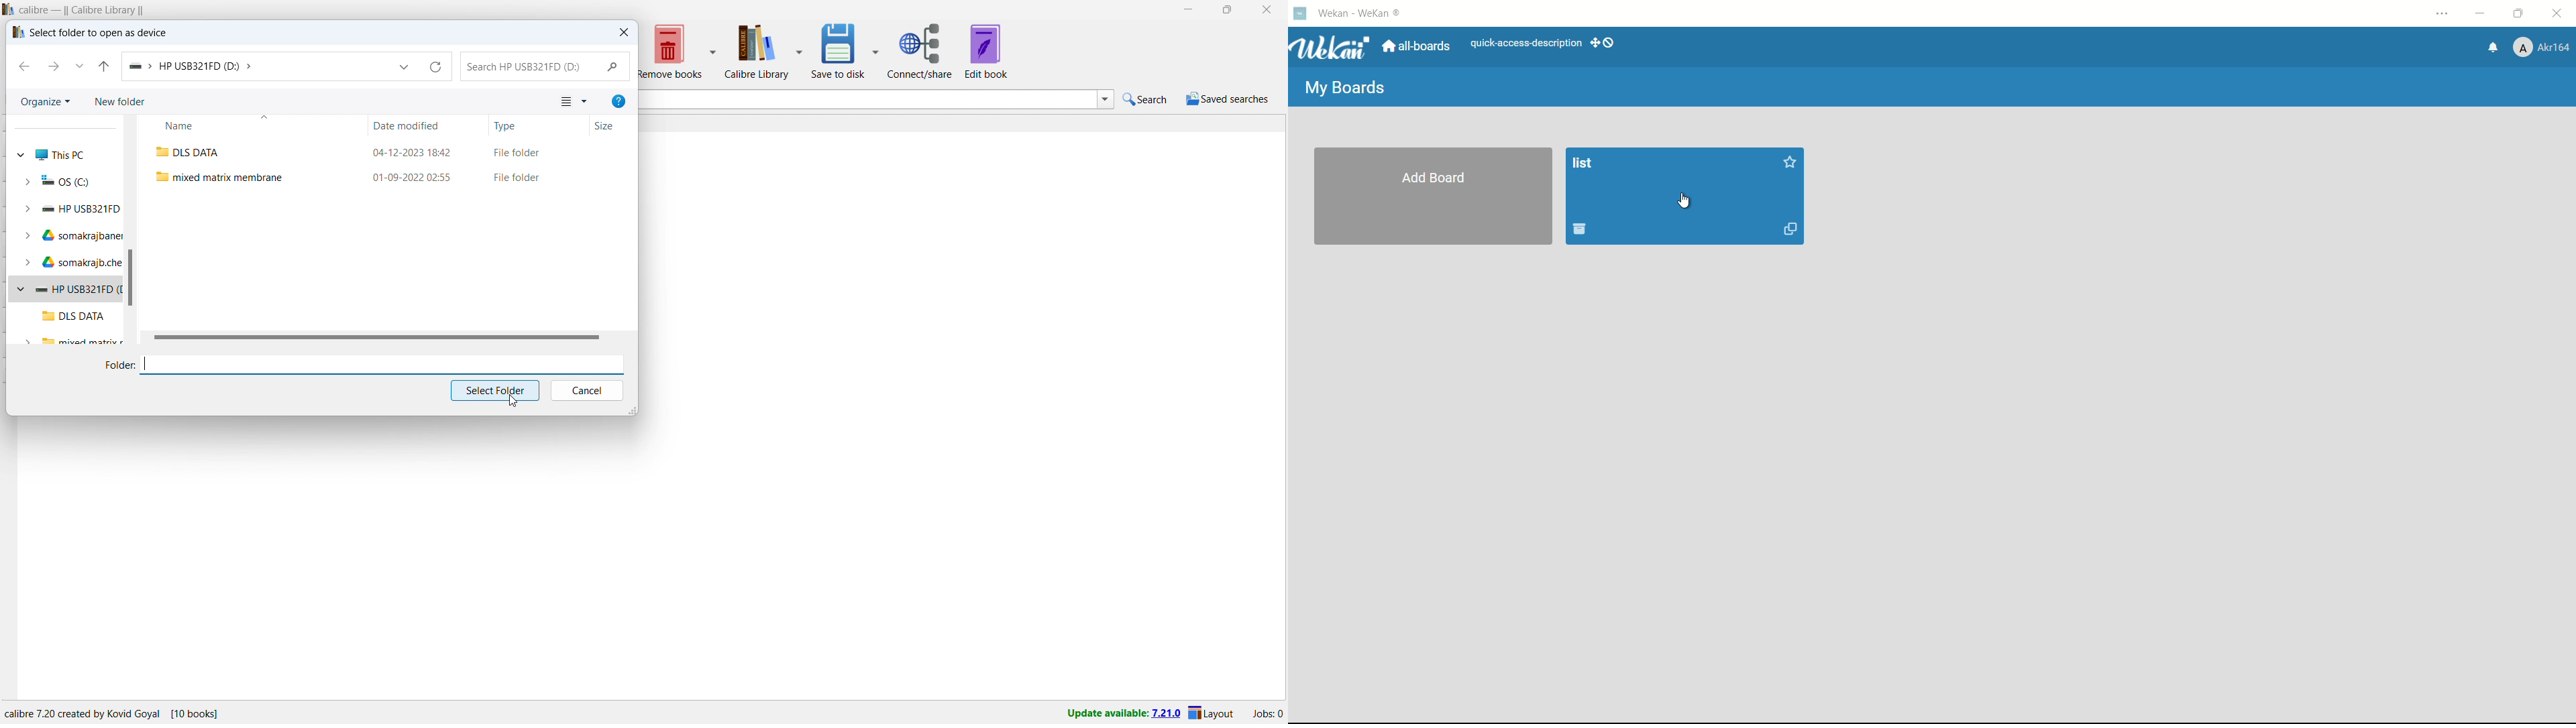  I want to click on minimize, so click(2481, 15).